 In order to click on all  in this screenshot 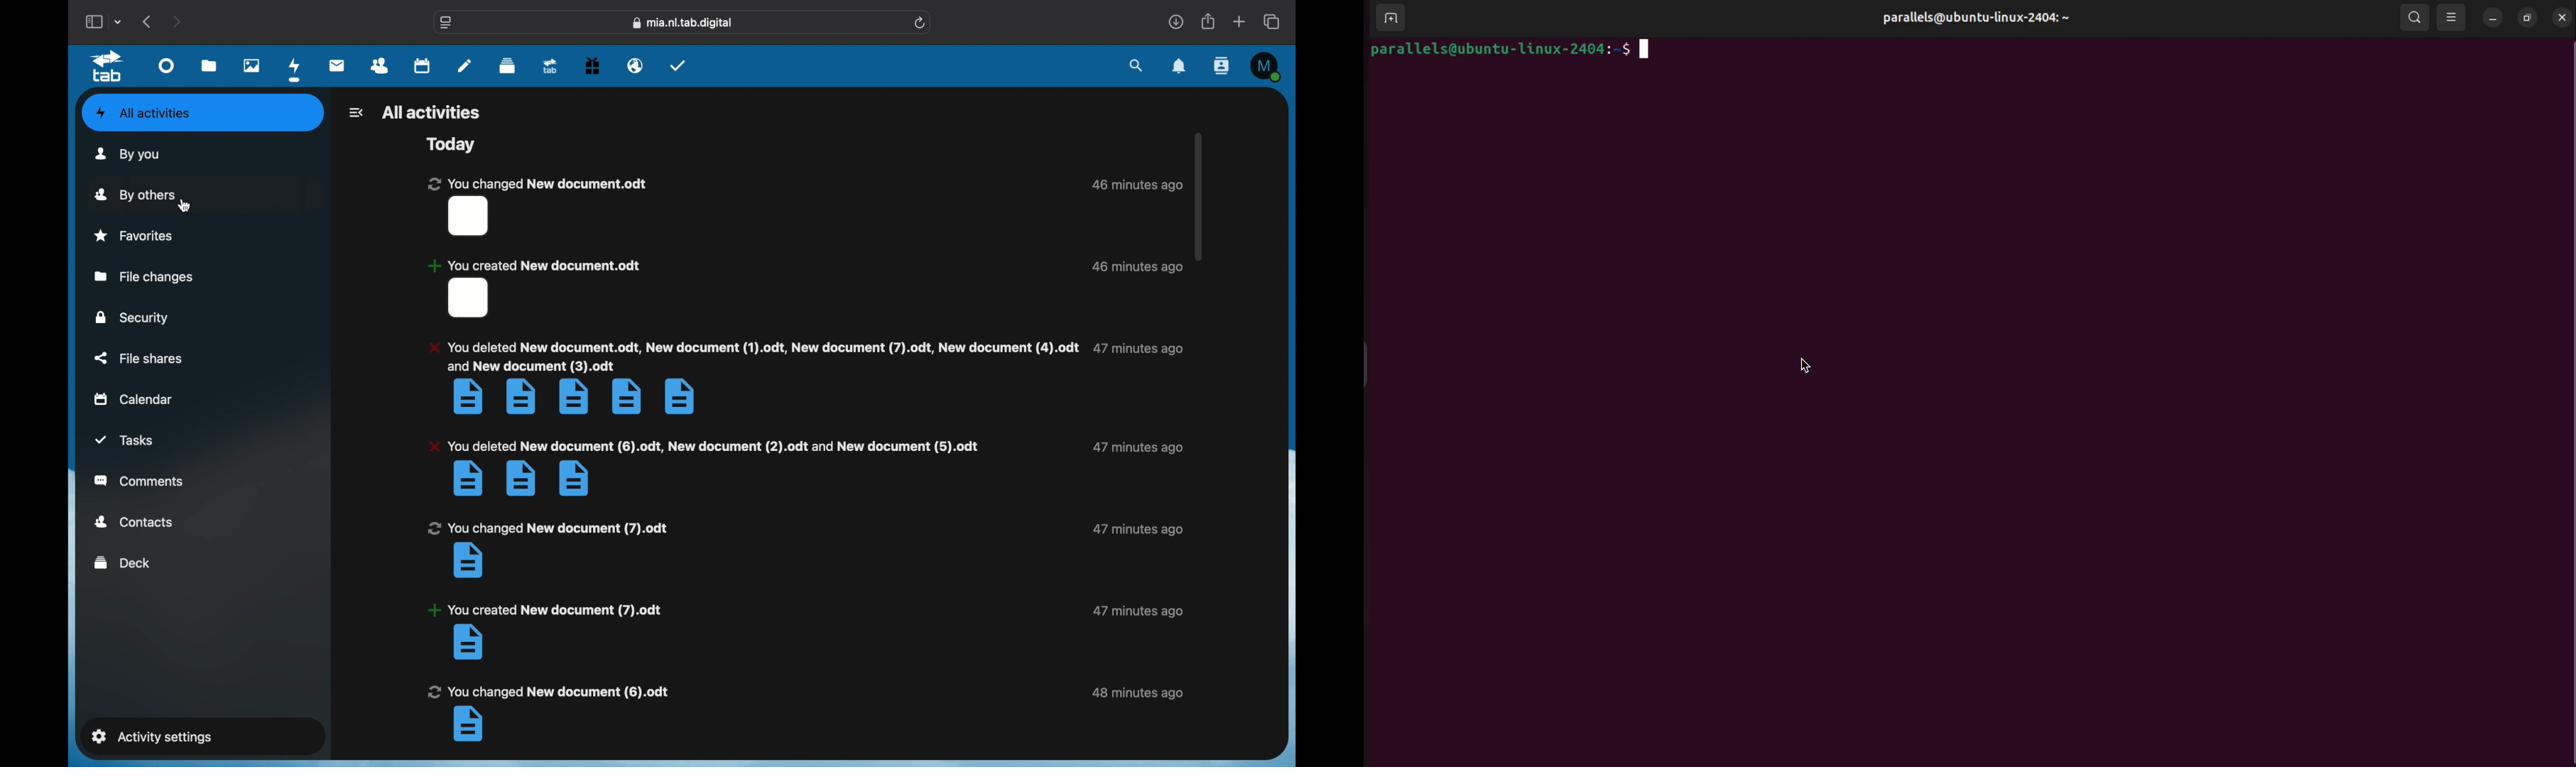, I will do `click(431, 112)`.